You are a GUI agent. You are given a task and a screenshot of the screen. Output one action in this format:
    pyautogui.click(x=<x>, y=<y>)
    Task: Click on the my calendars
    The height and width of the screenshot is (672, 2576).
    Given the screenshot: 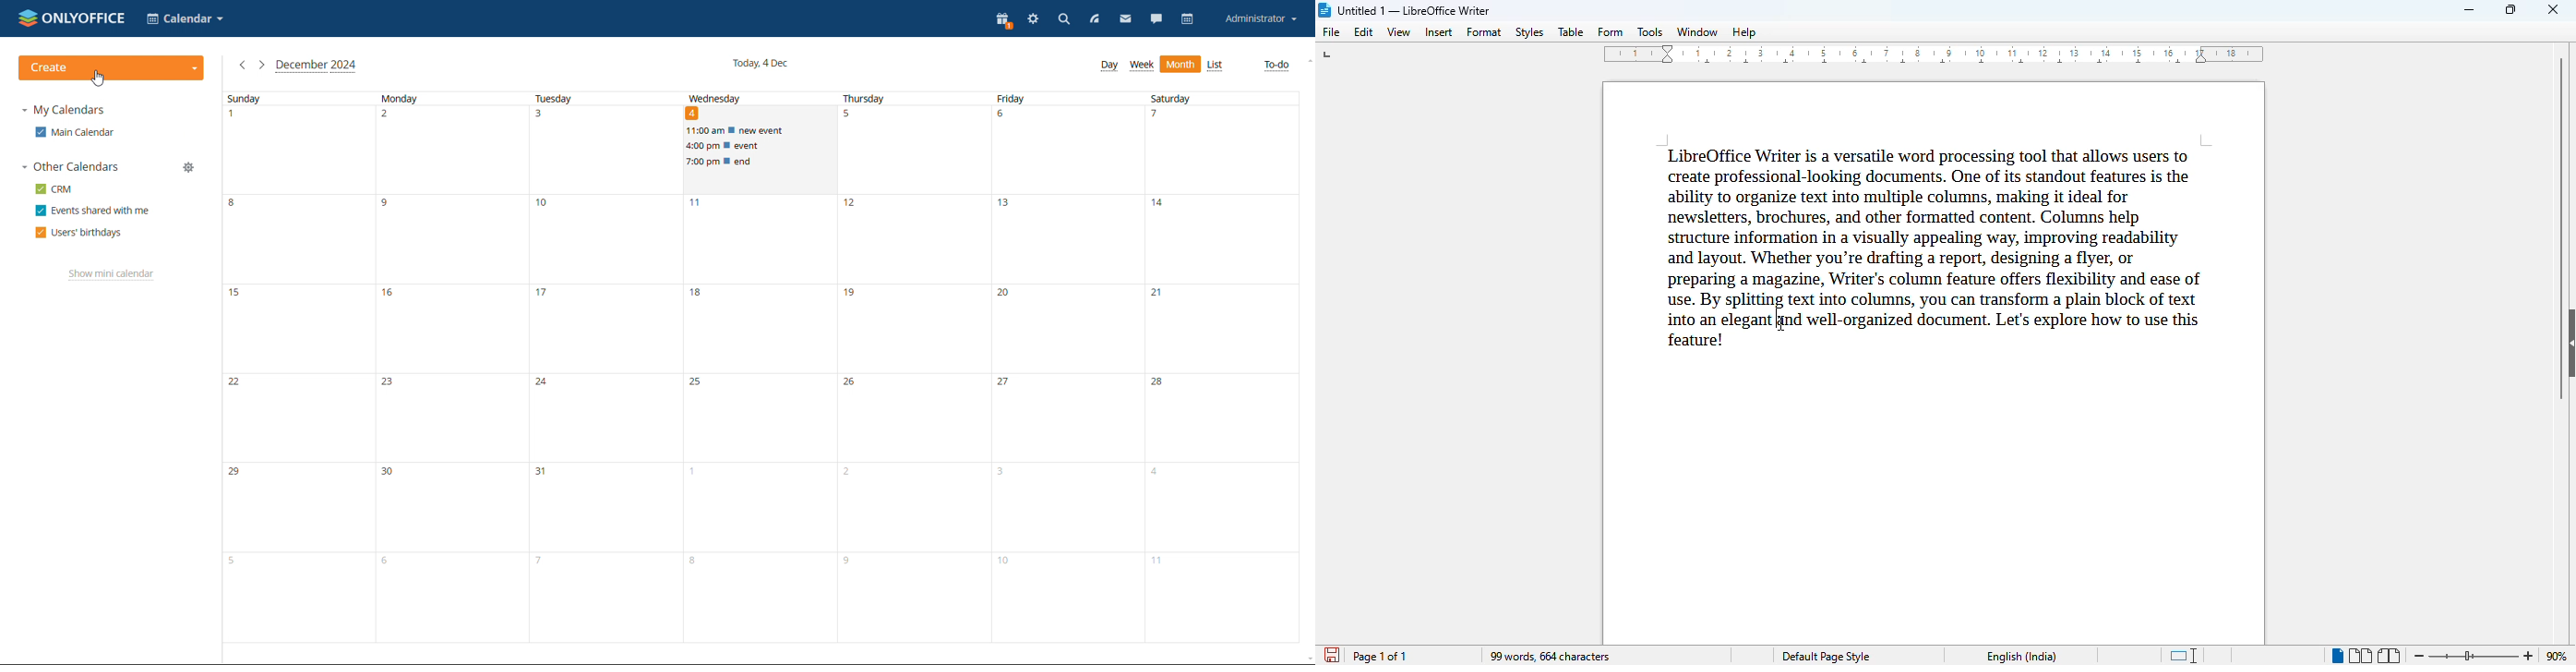 What is the action you would take?
    pyautogui.click(x=62, y=111)
    